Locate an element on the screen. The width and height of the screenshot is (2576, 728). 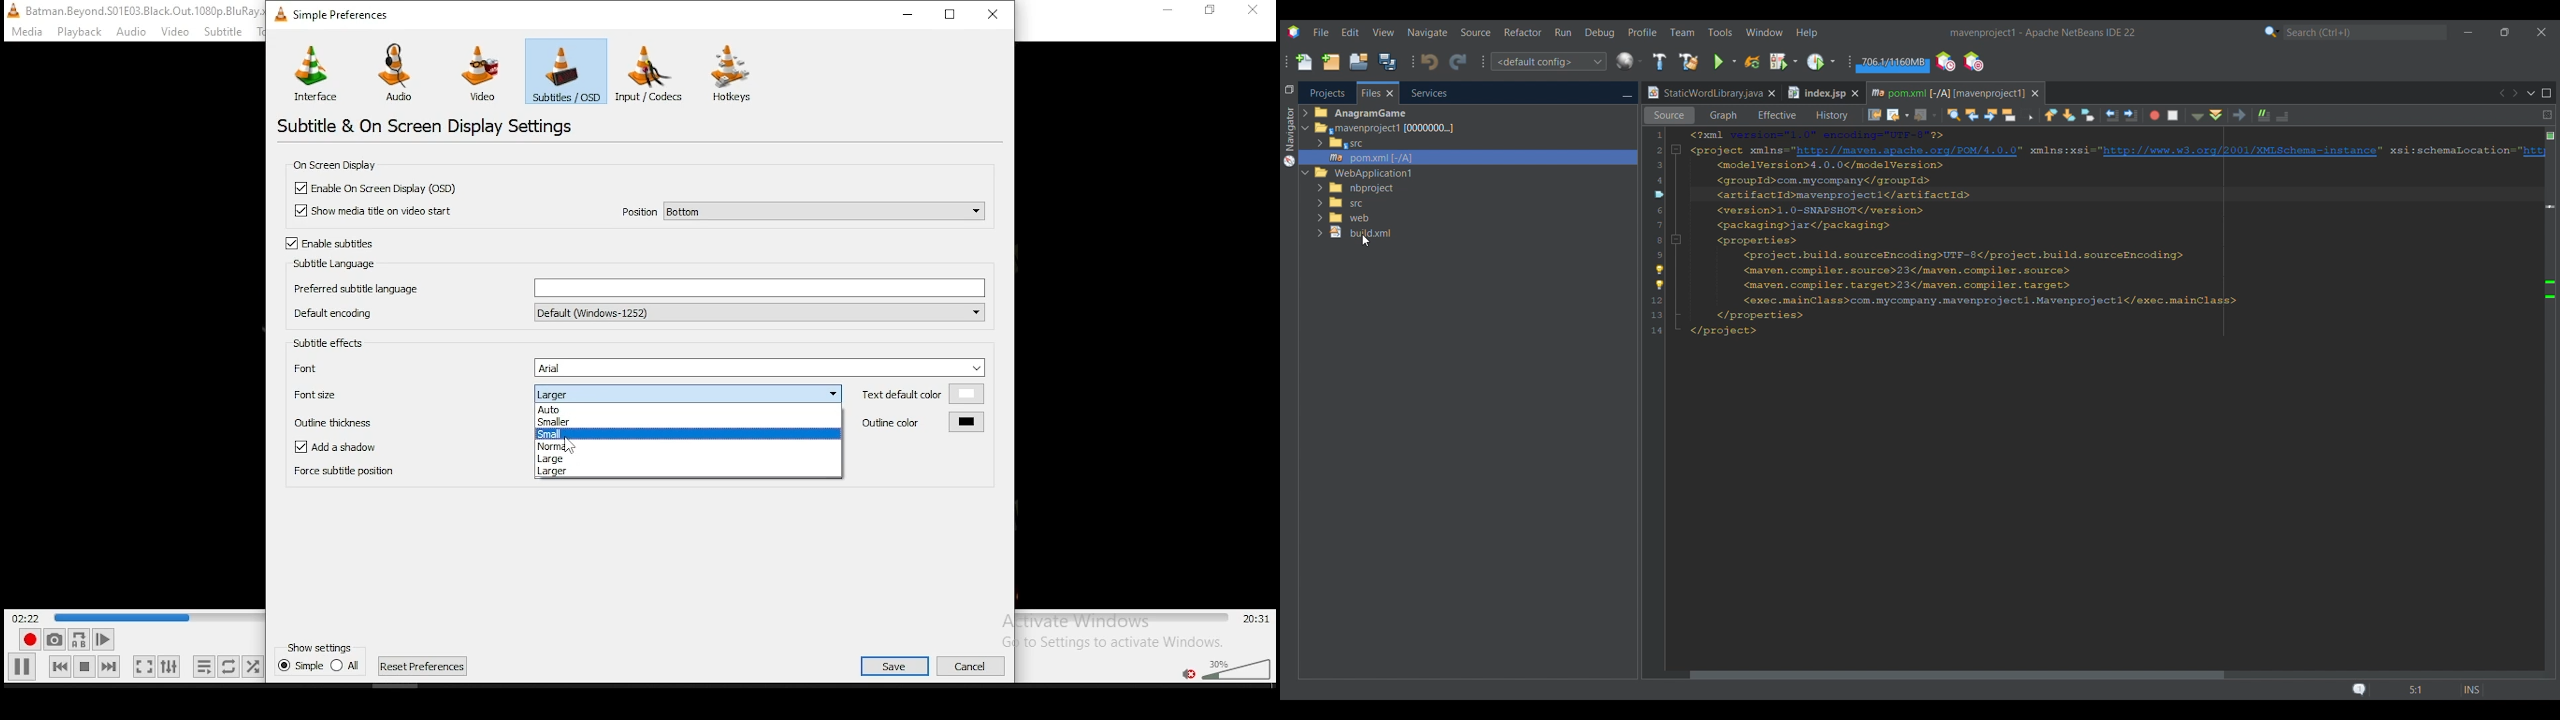
larger is located at coordinates (686, 471).